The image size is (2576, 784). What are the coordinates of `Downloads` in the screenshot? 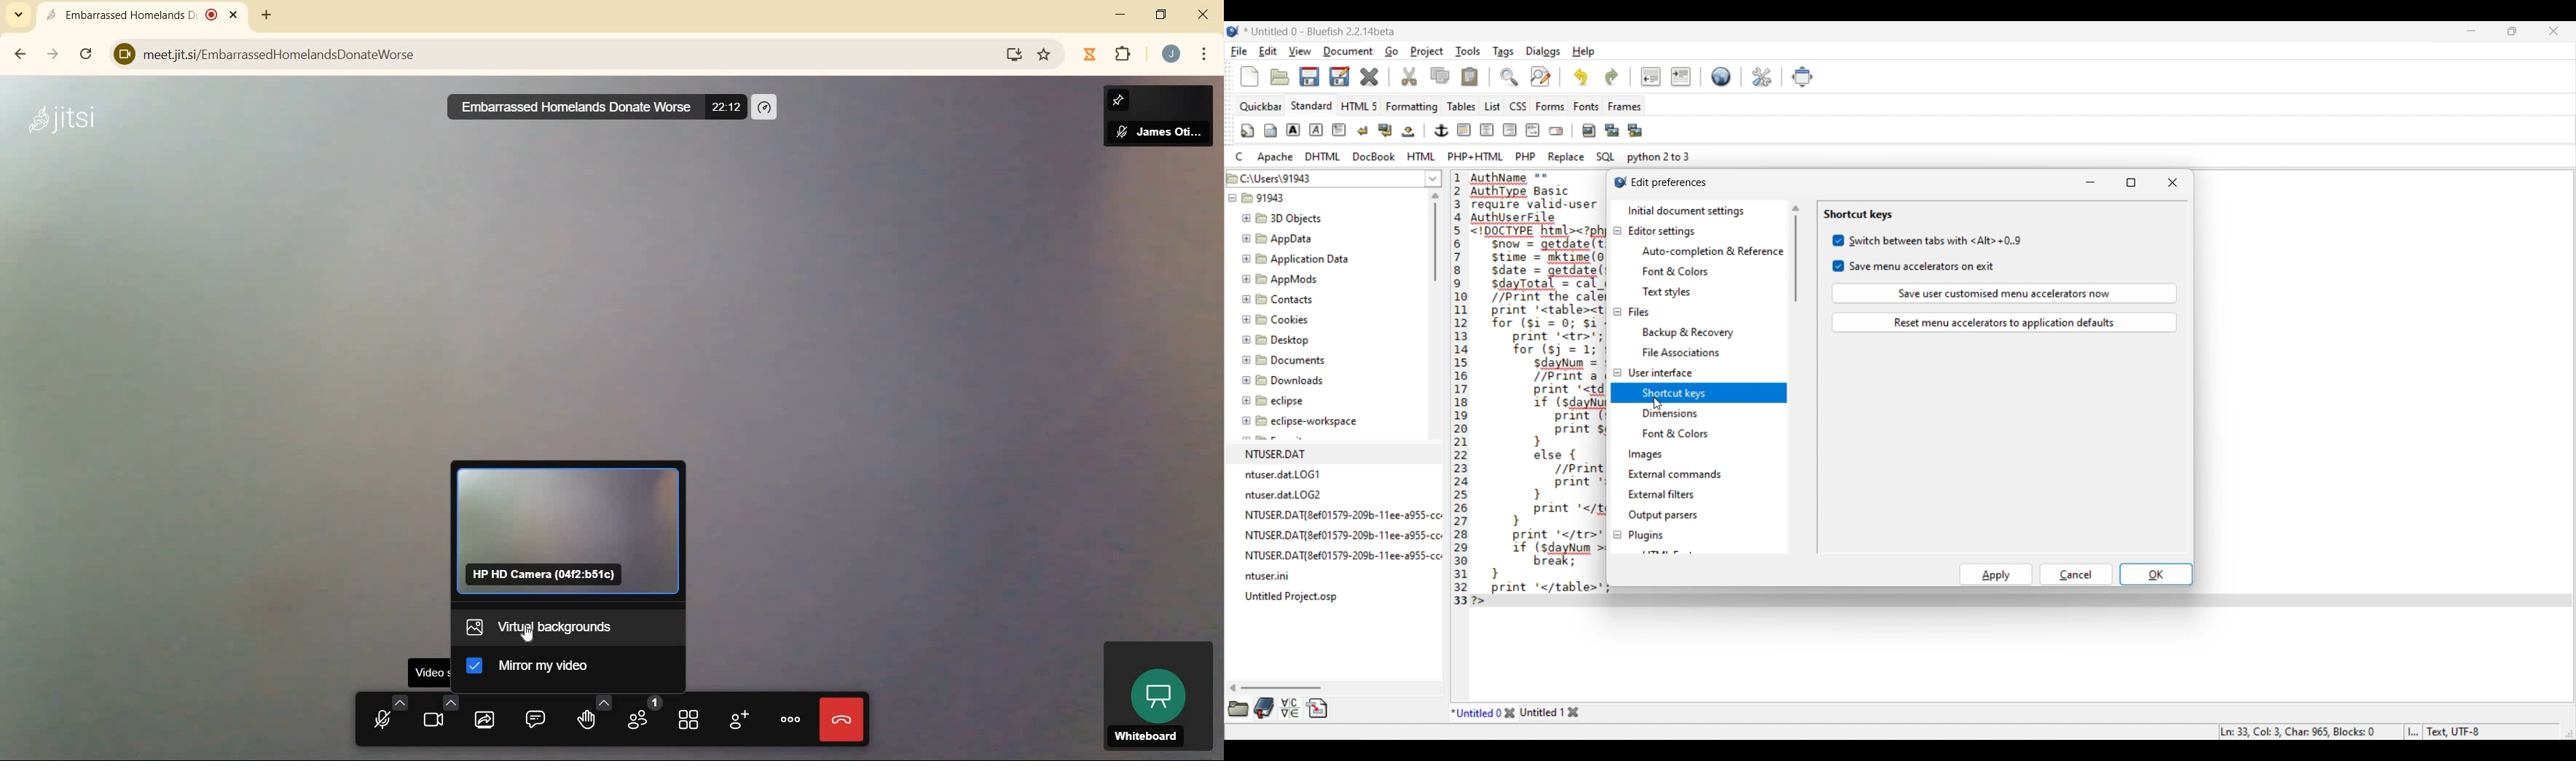 It's located at (1284, 379).